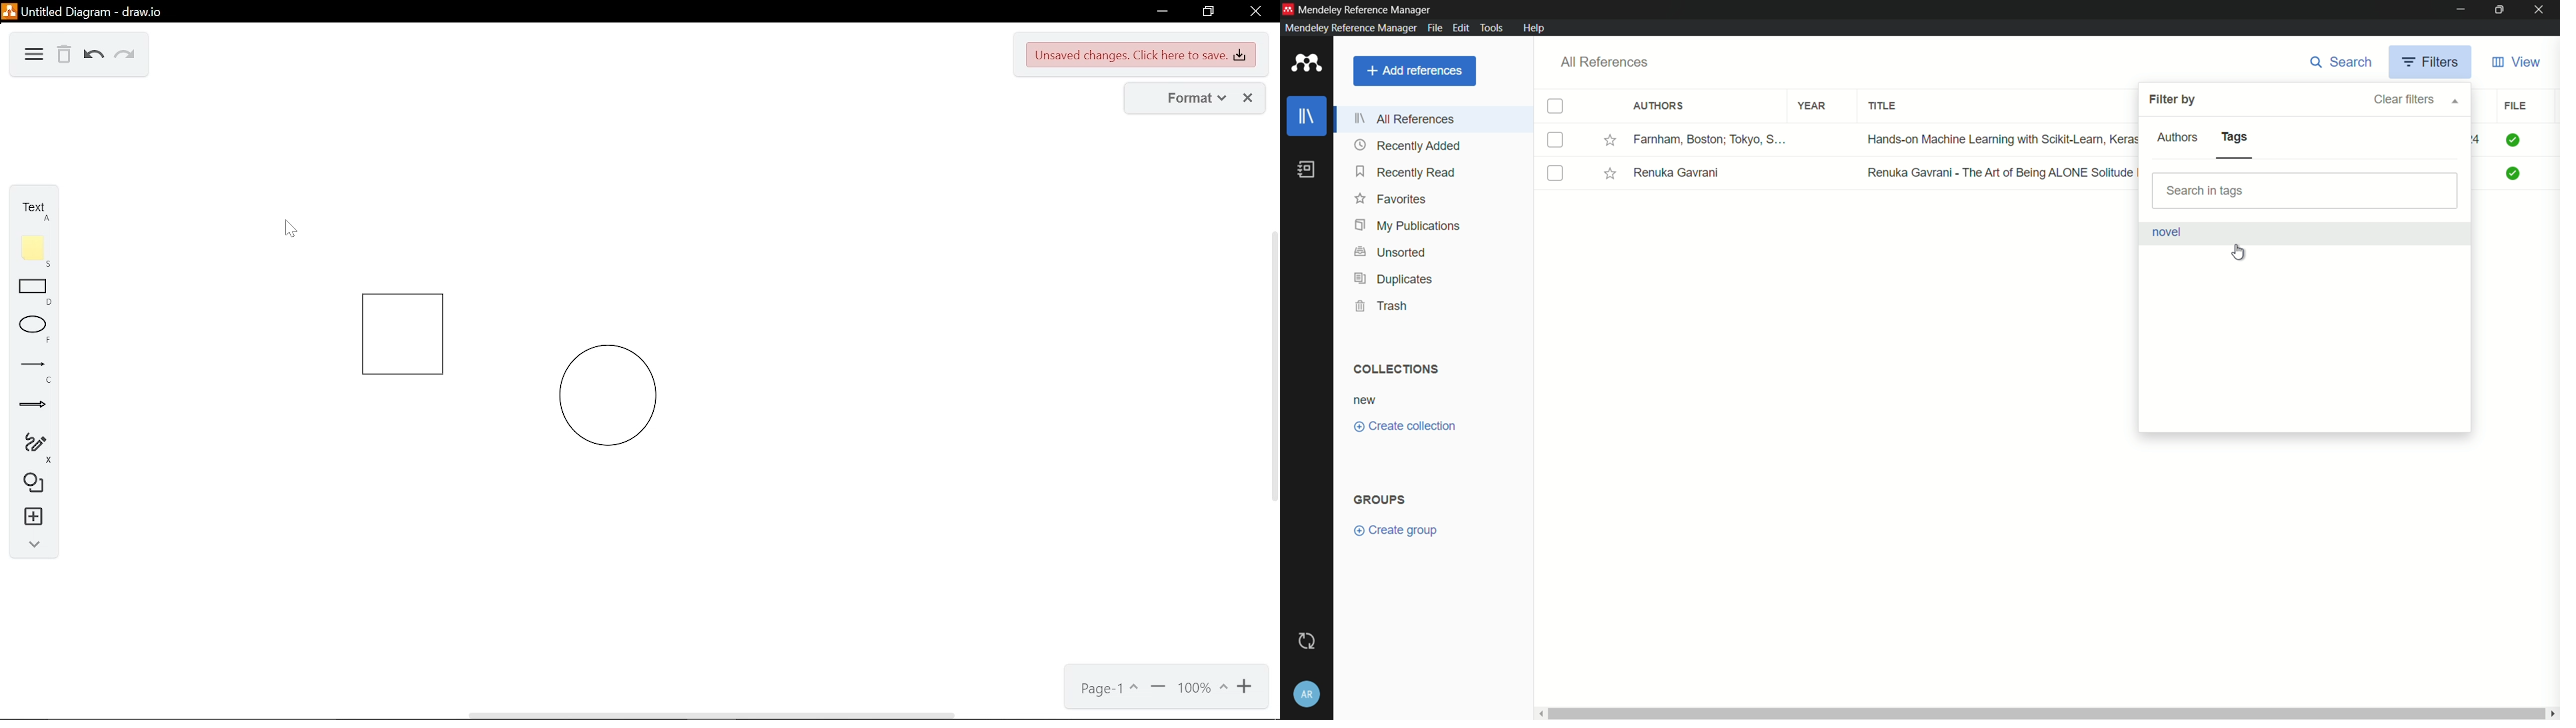 This screenshot has height=728, width=2576. What do you see at coordinates (1605, 62) in the screenshot?
I see `all references` at bounding box center [1605, 62].